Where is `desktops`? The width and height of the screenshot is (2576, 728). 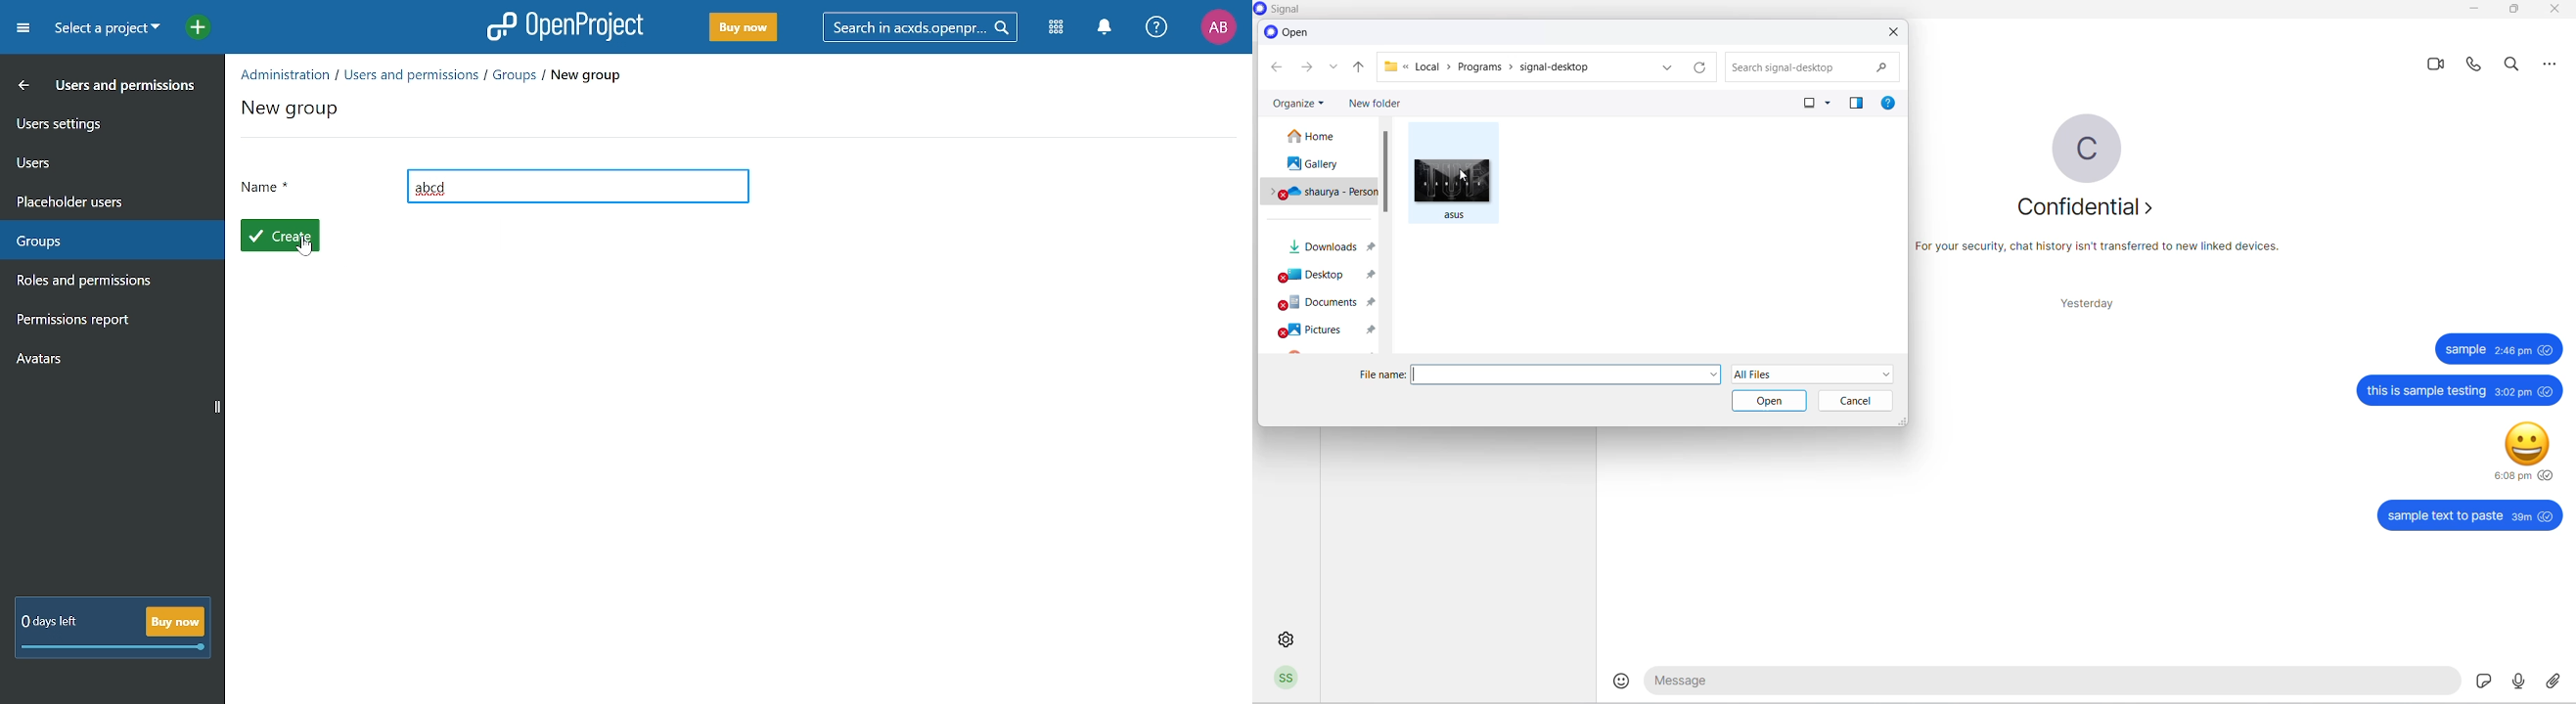 desktops is located at coordinates (1322, 277).